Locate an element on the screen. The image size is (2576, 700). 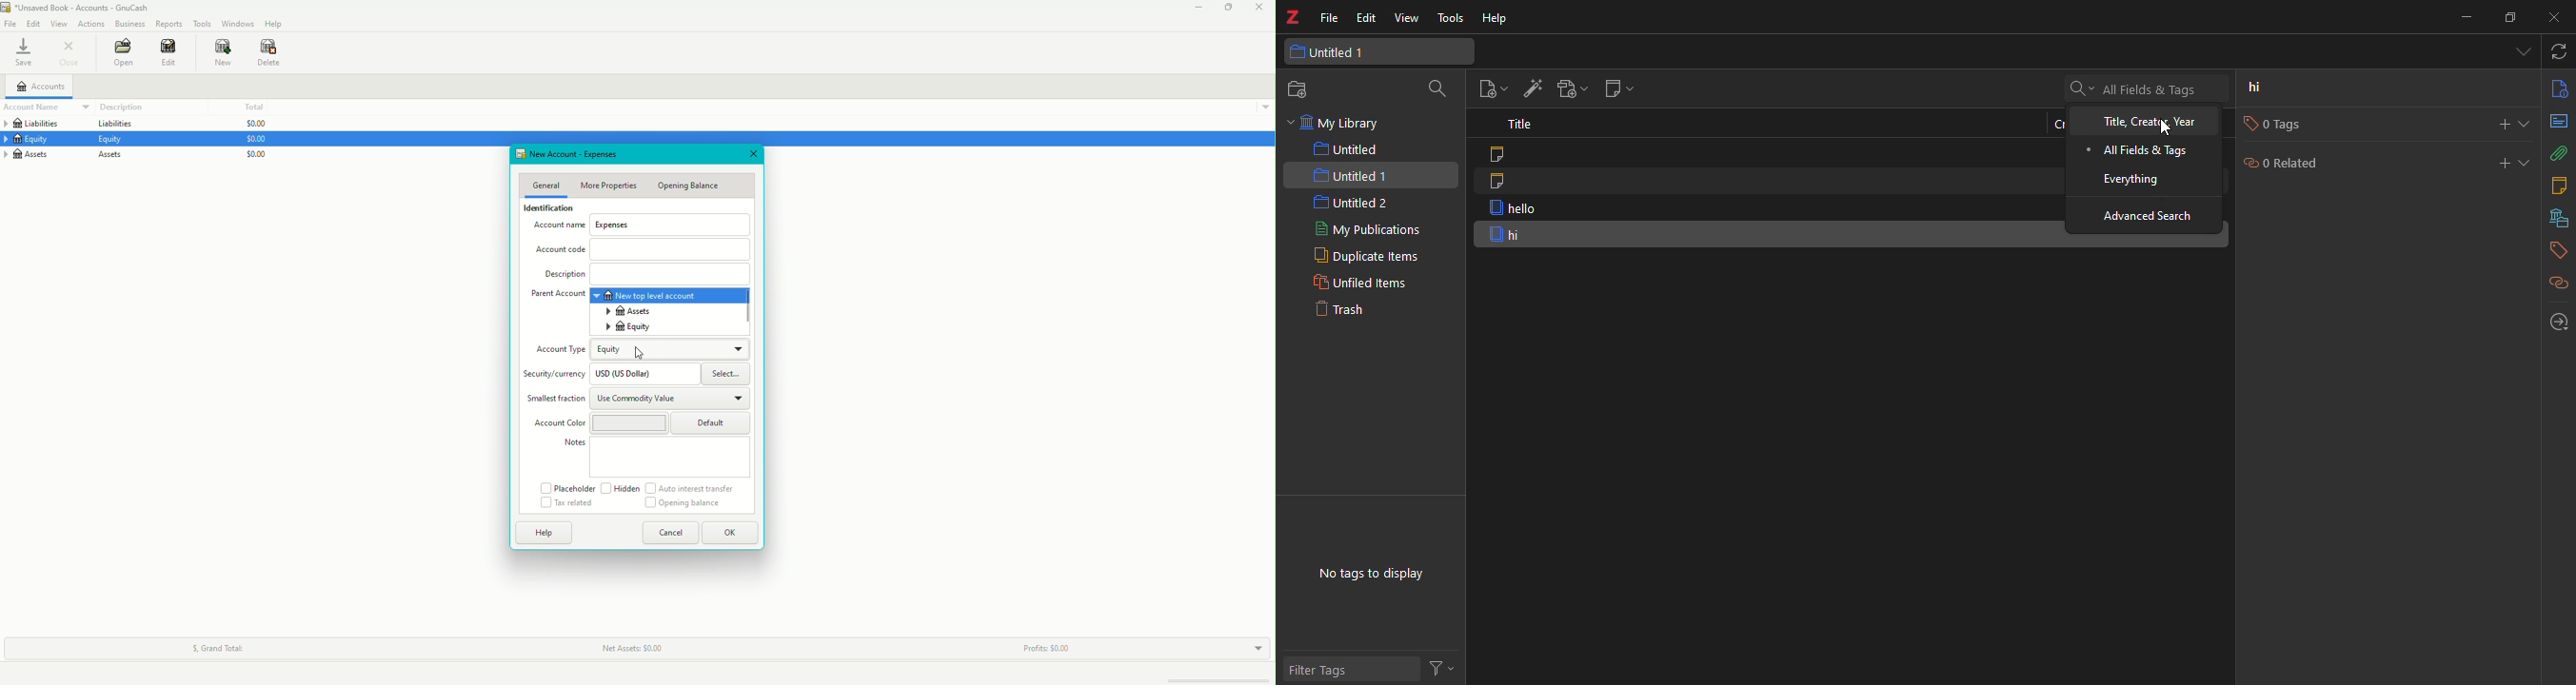
Business is located at coordinates (128, 22).